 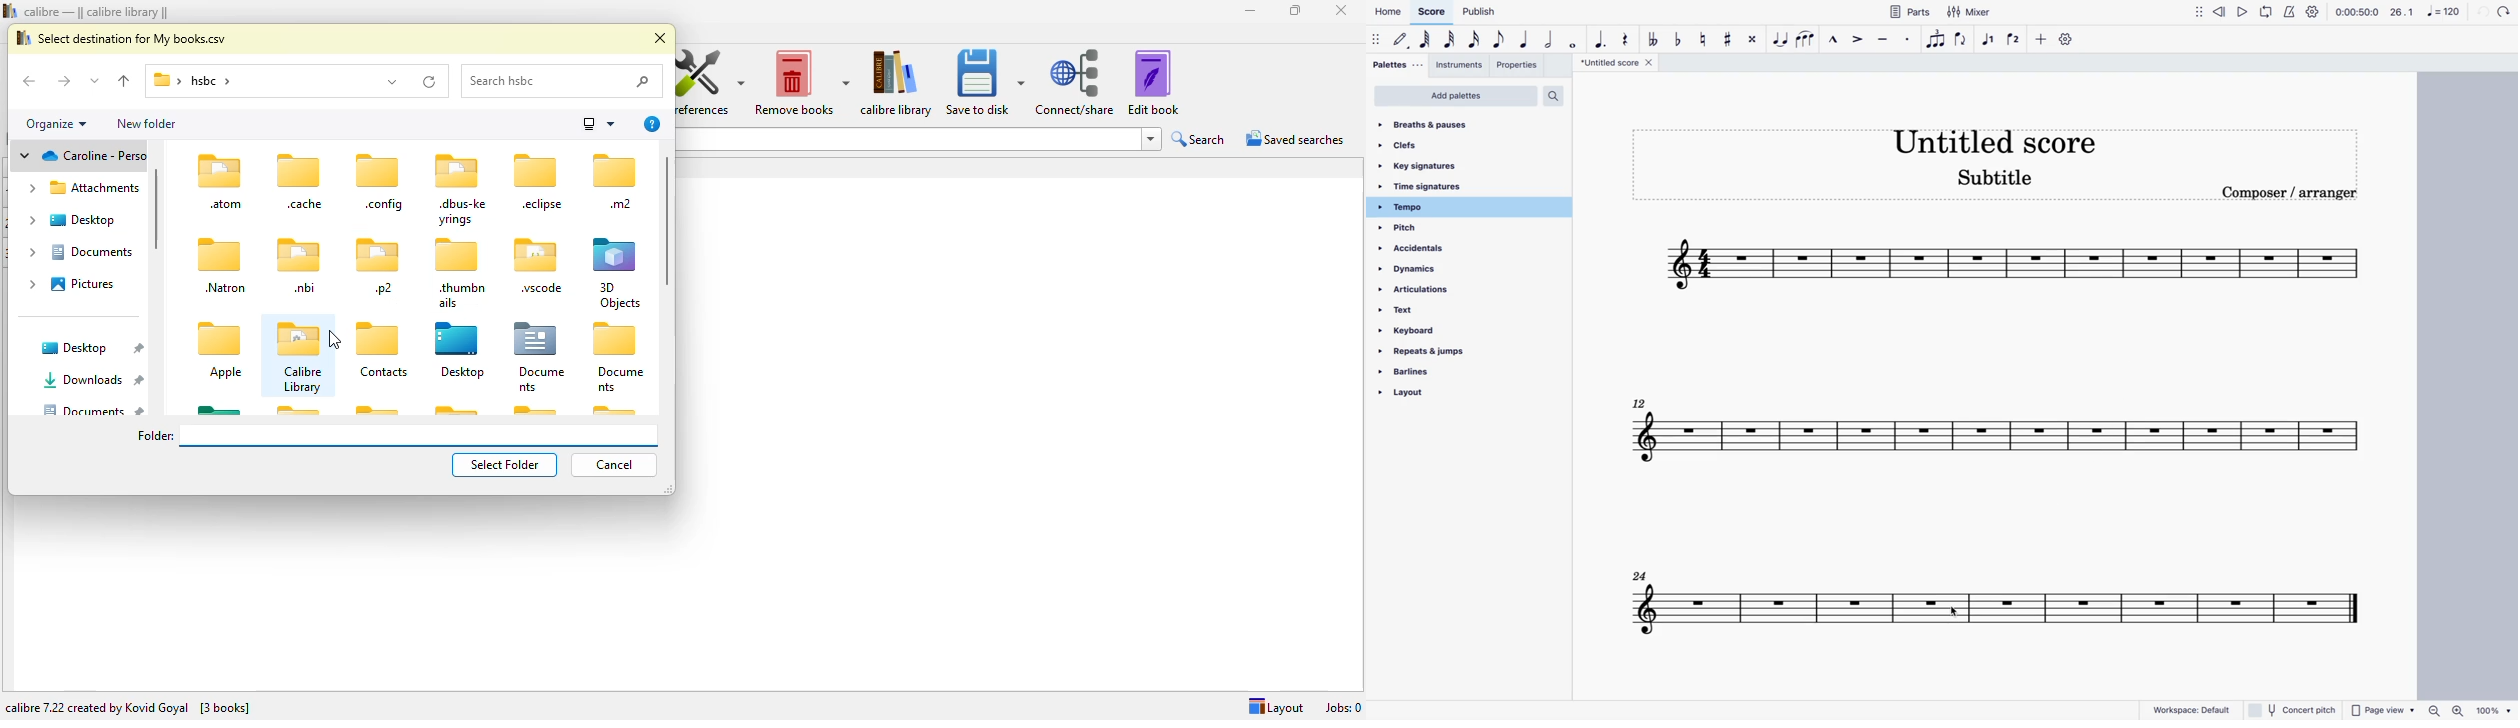 I want to click on folders, so click(x=80, y=229).